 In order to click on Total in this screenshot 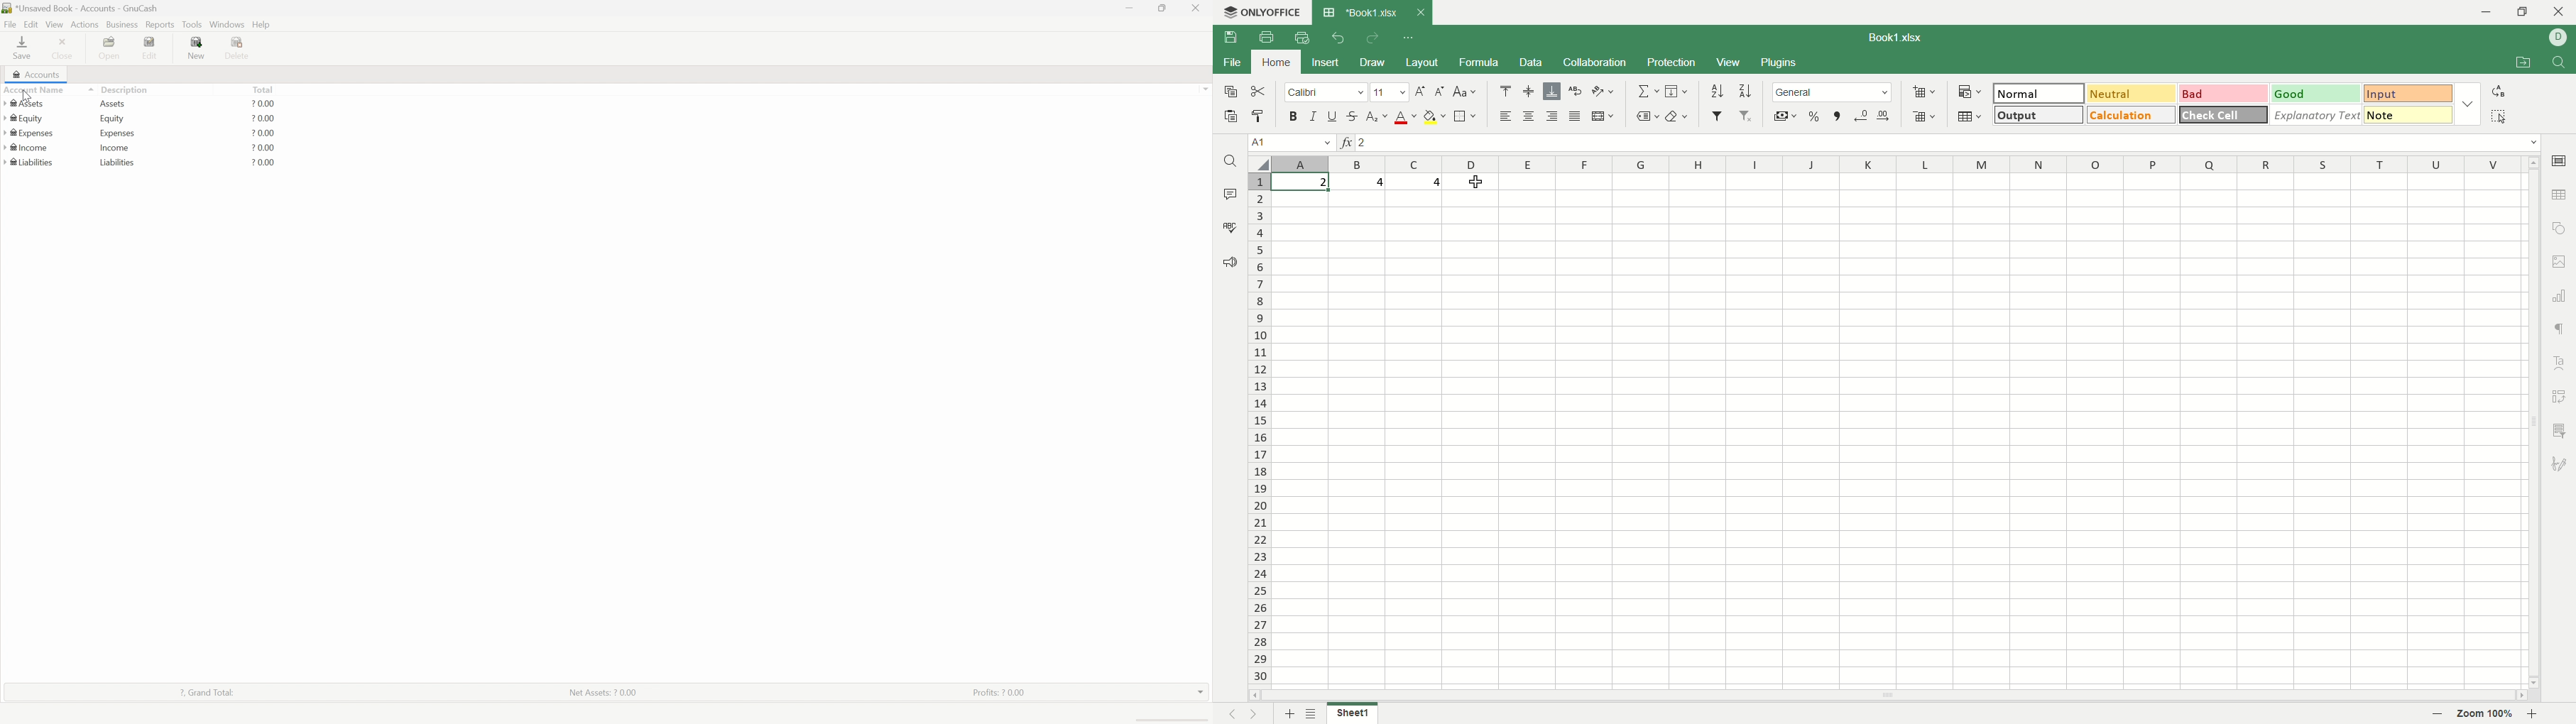, I will do `click(263, 89)`.